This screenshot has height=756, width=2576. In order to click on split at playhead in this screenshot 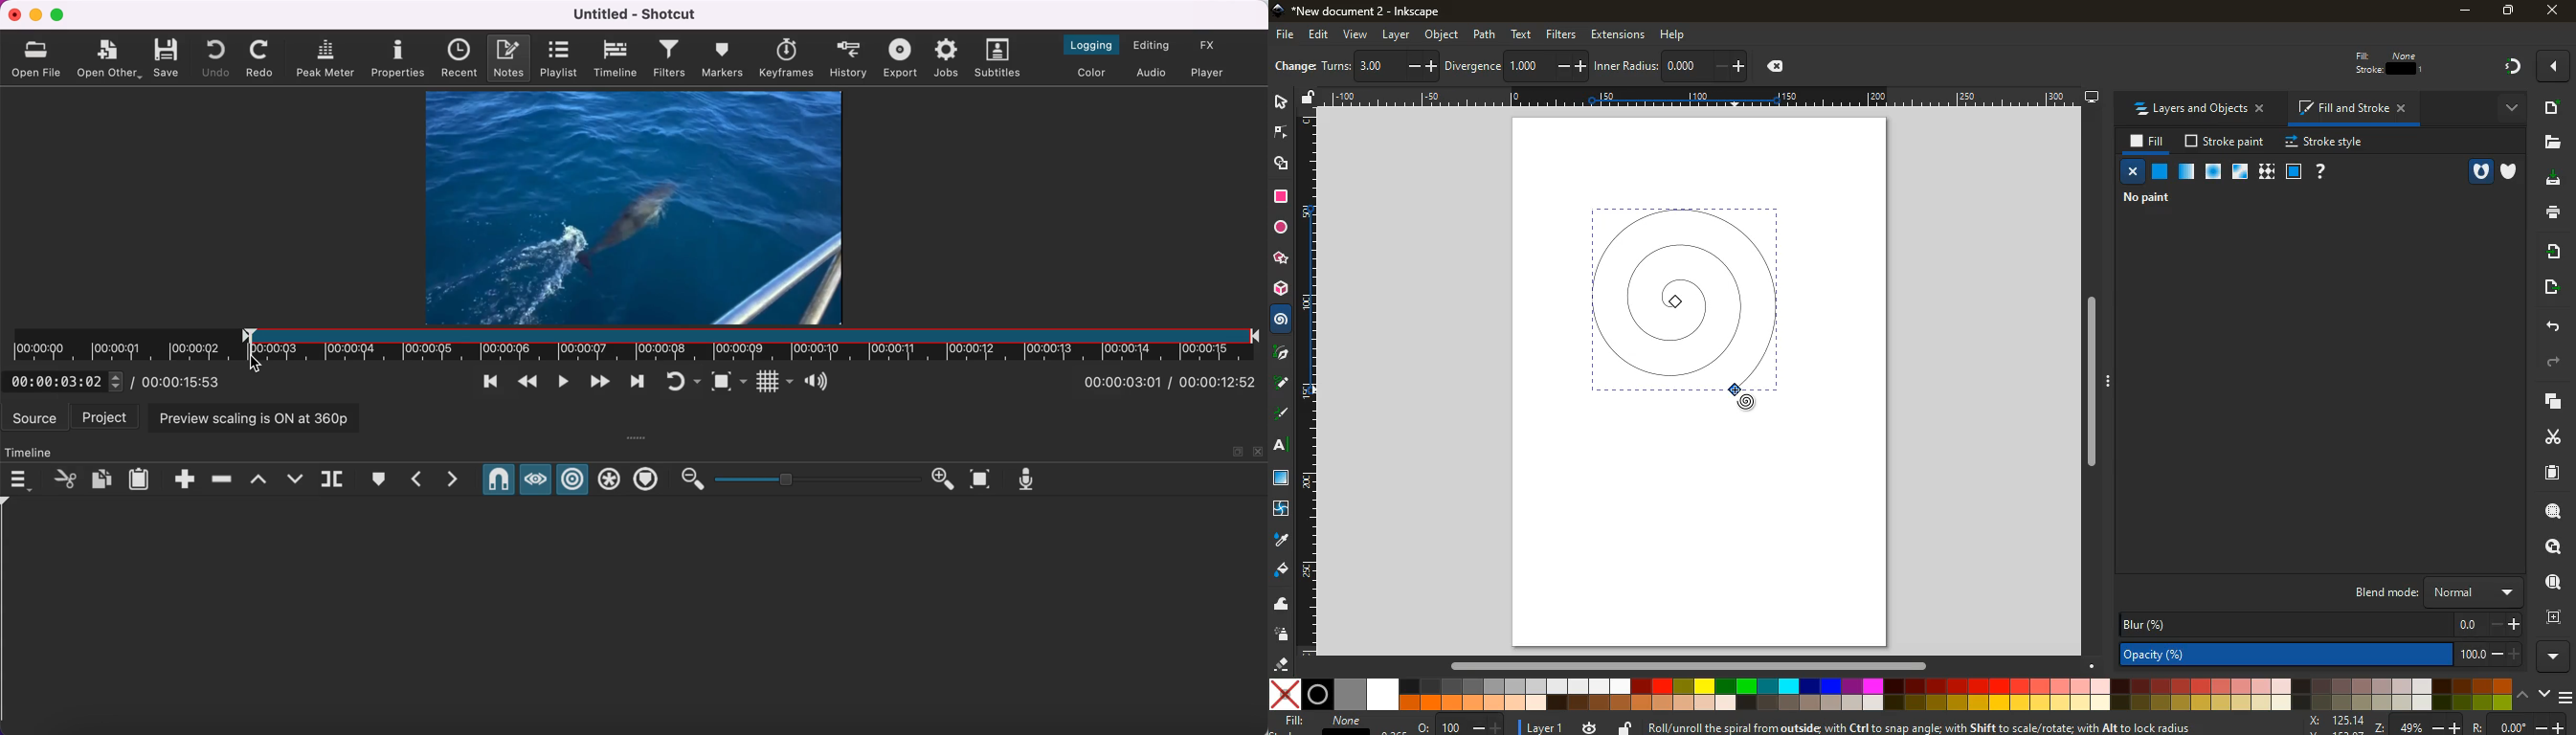, I will do `click(332, 479)`.